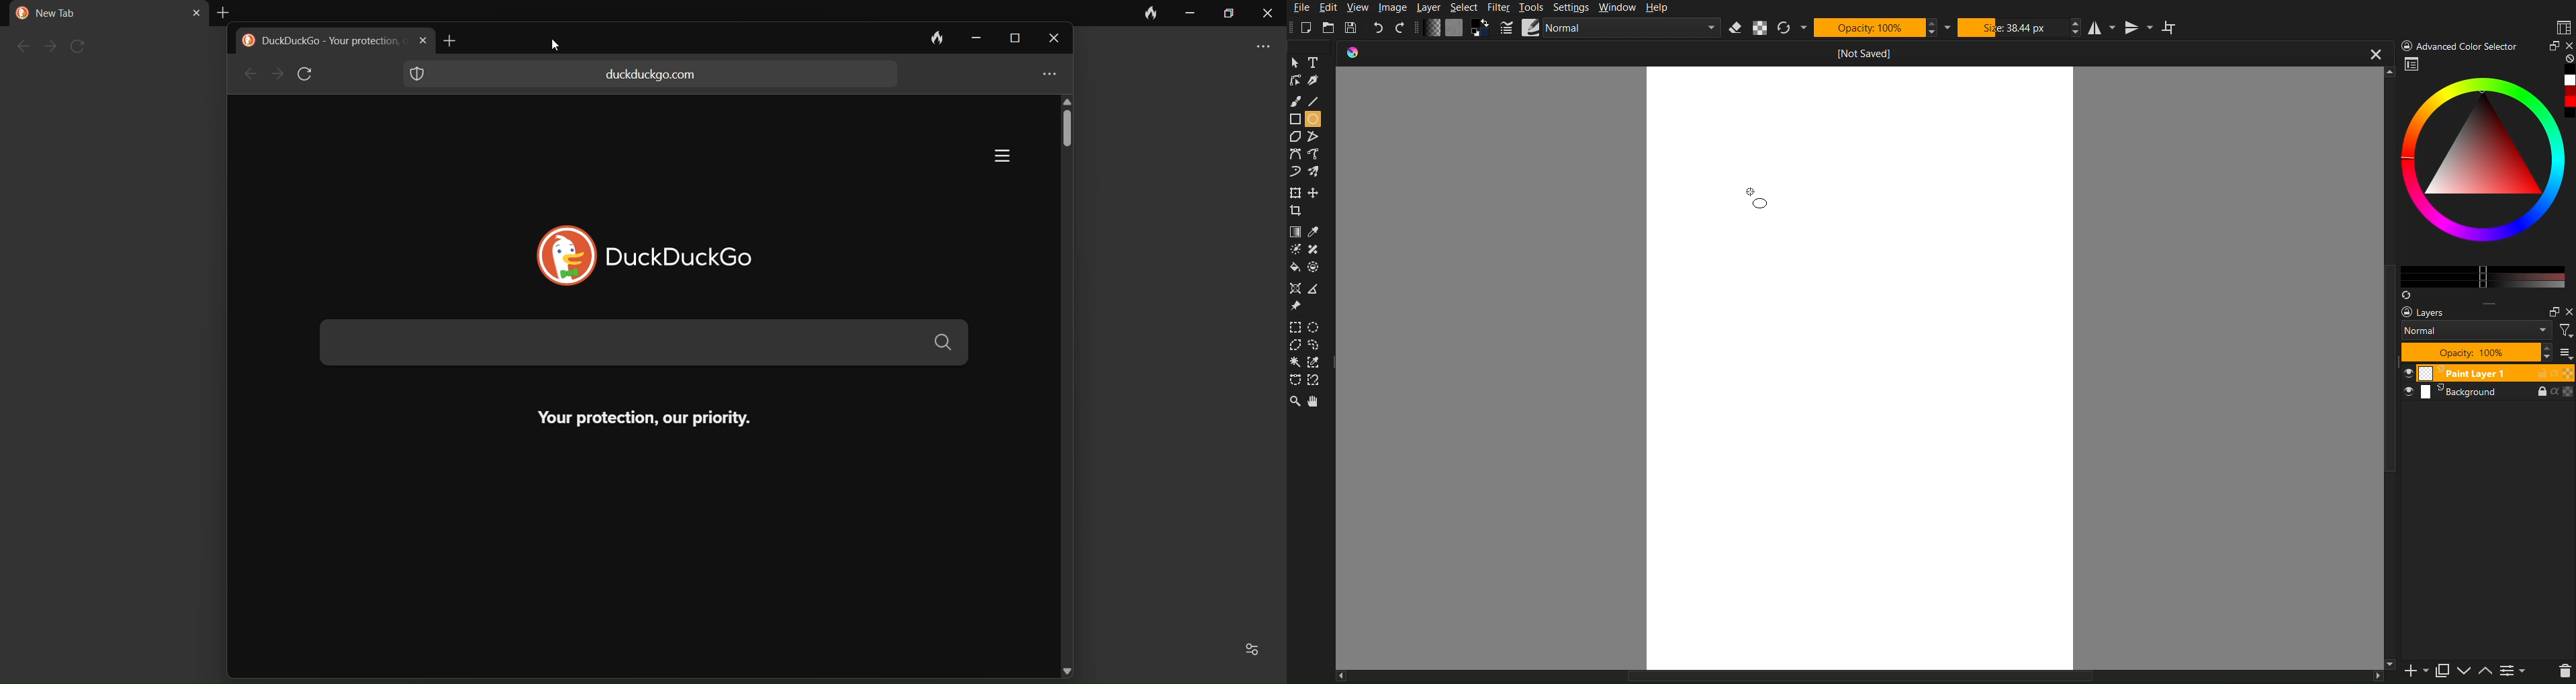 The image size is (2576, 700). I want to click on minimize, so click(1191, 15).